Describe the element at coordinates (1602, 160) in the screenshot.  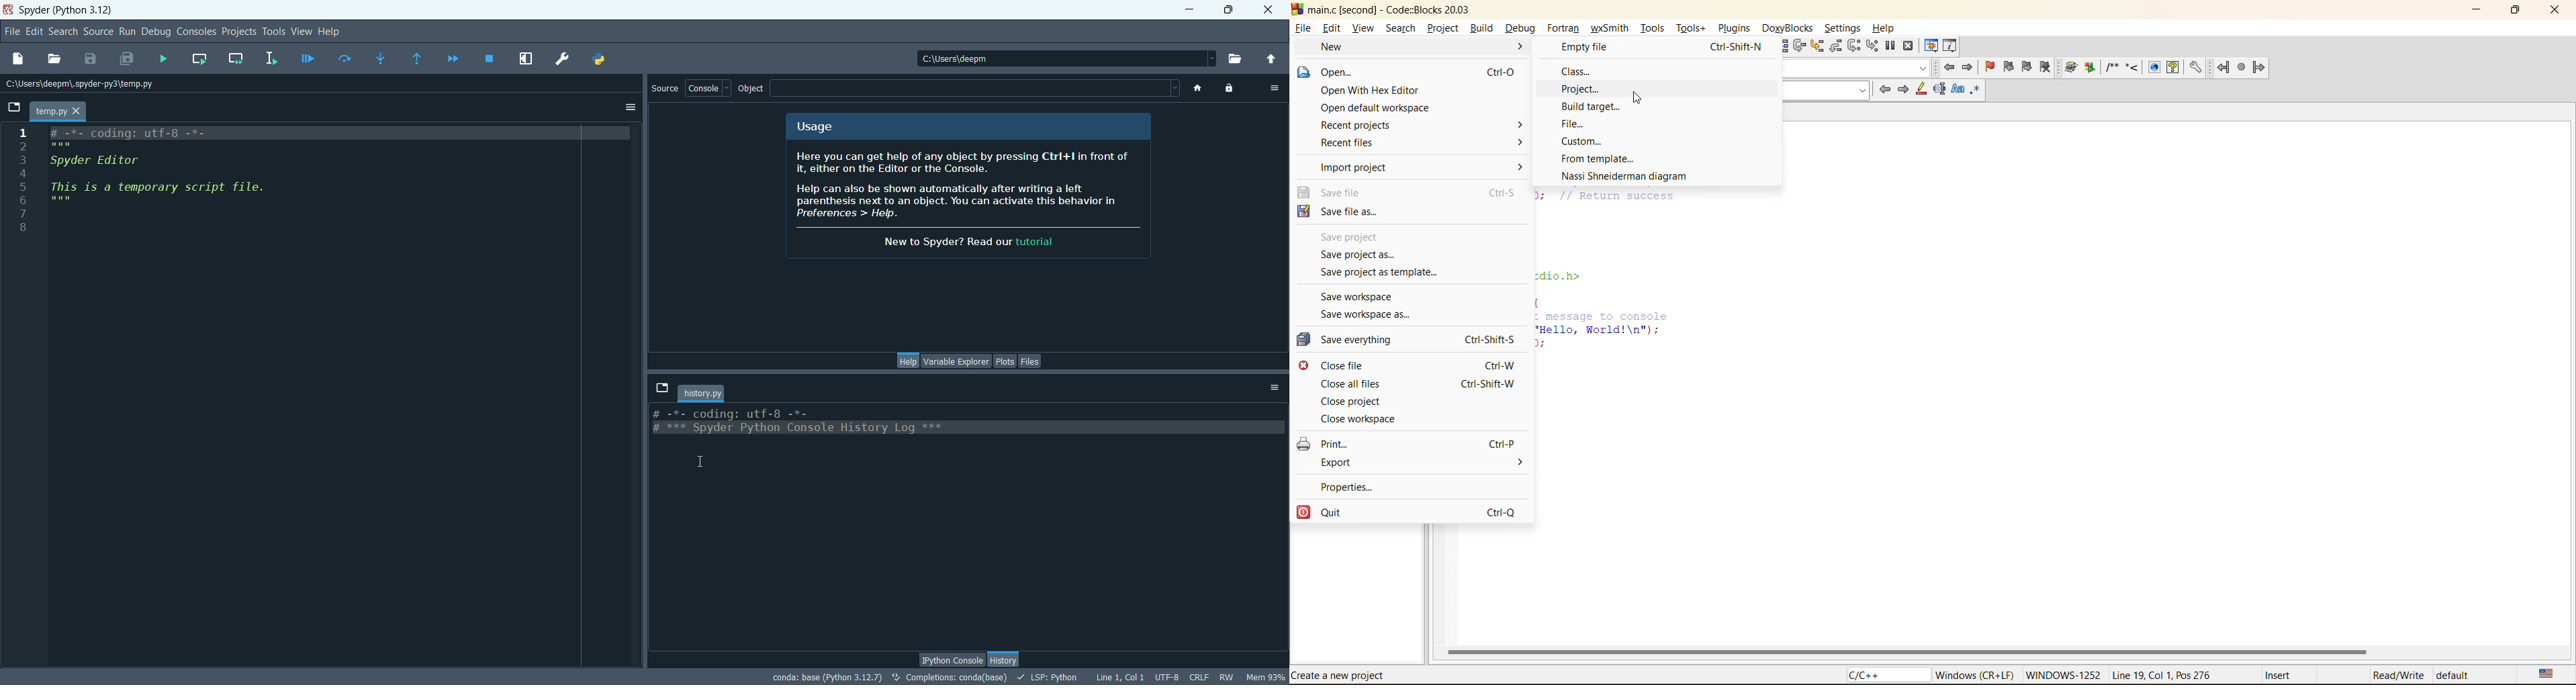
I see `from template` at that location.